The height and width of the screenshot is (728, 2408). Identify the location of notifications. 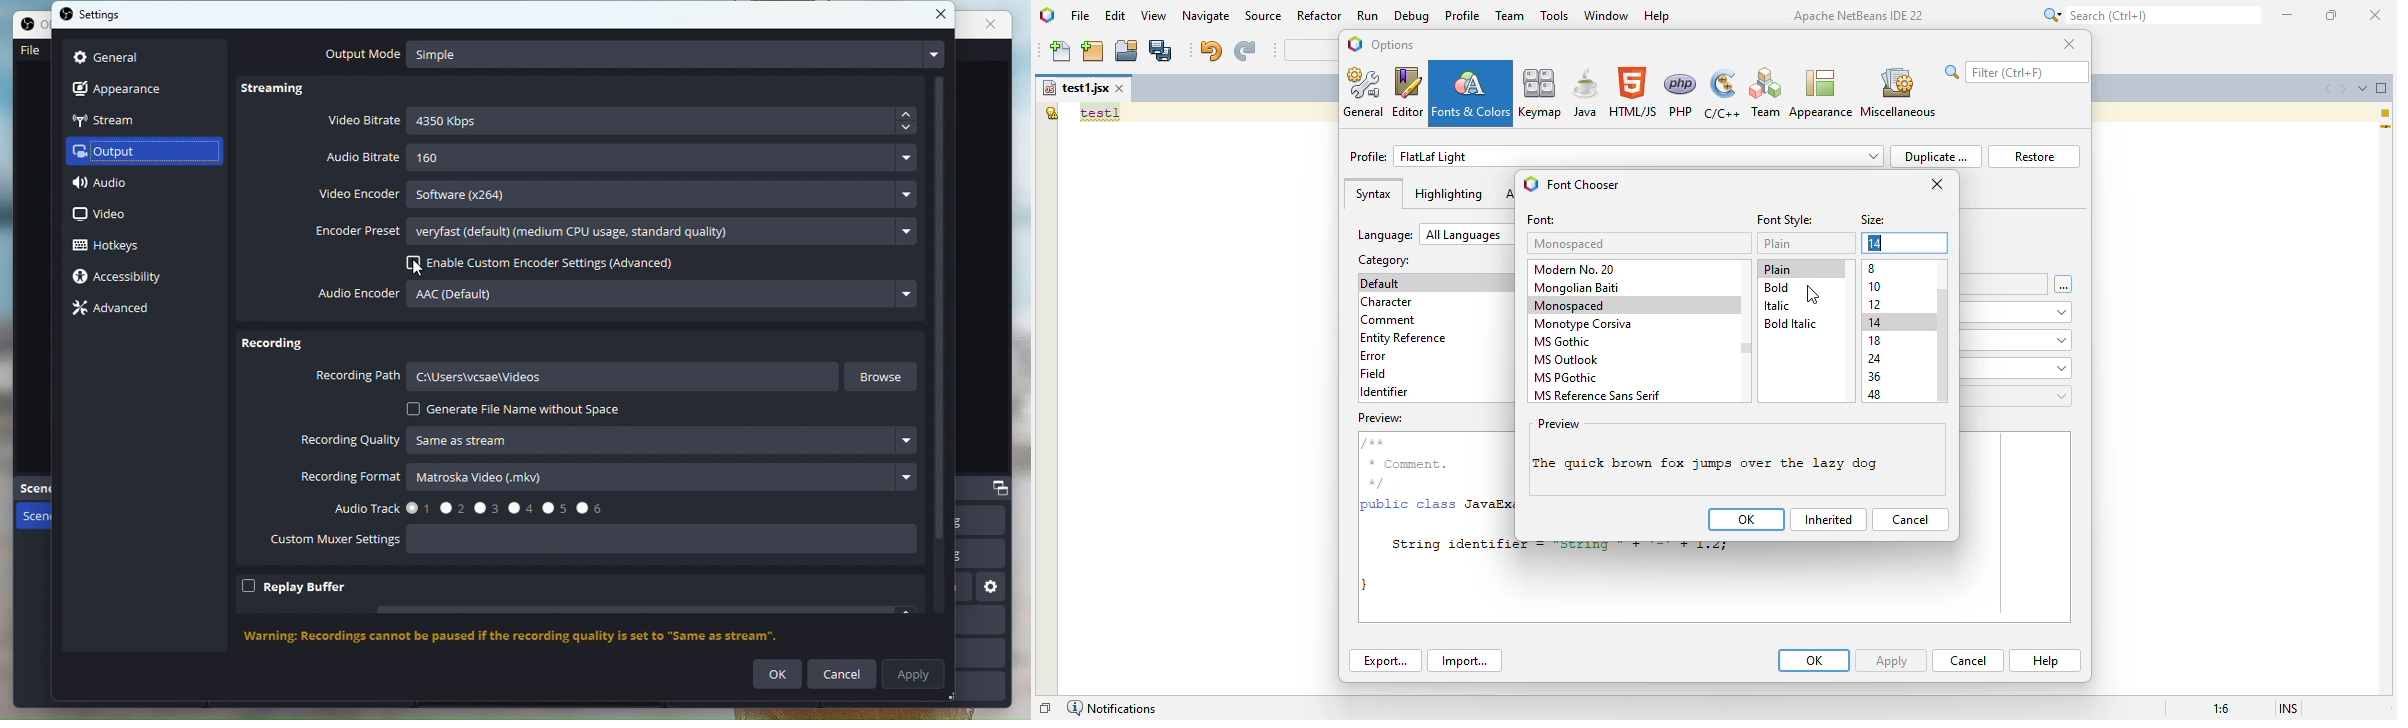
(1111, 708).